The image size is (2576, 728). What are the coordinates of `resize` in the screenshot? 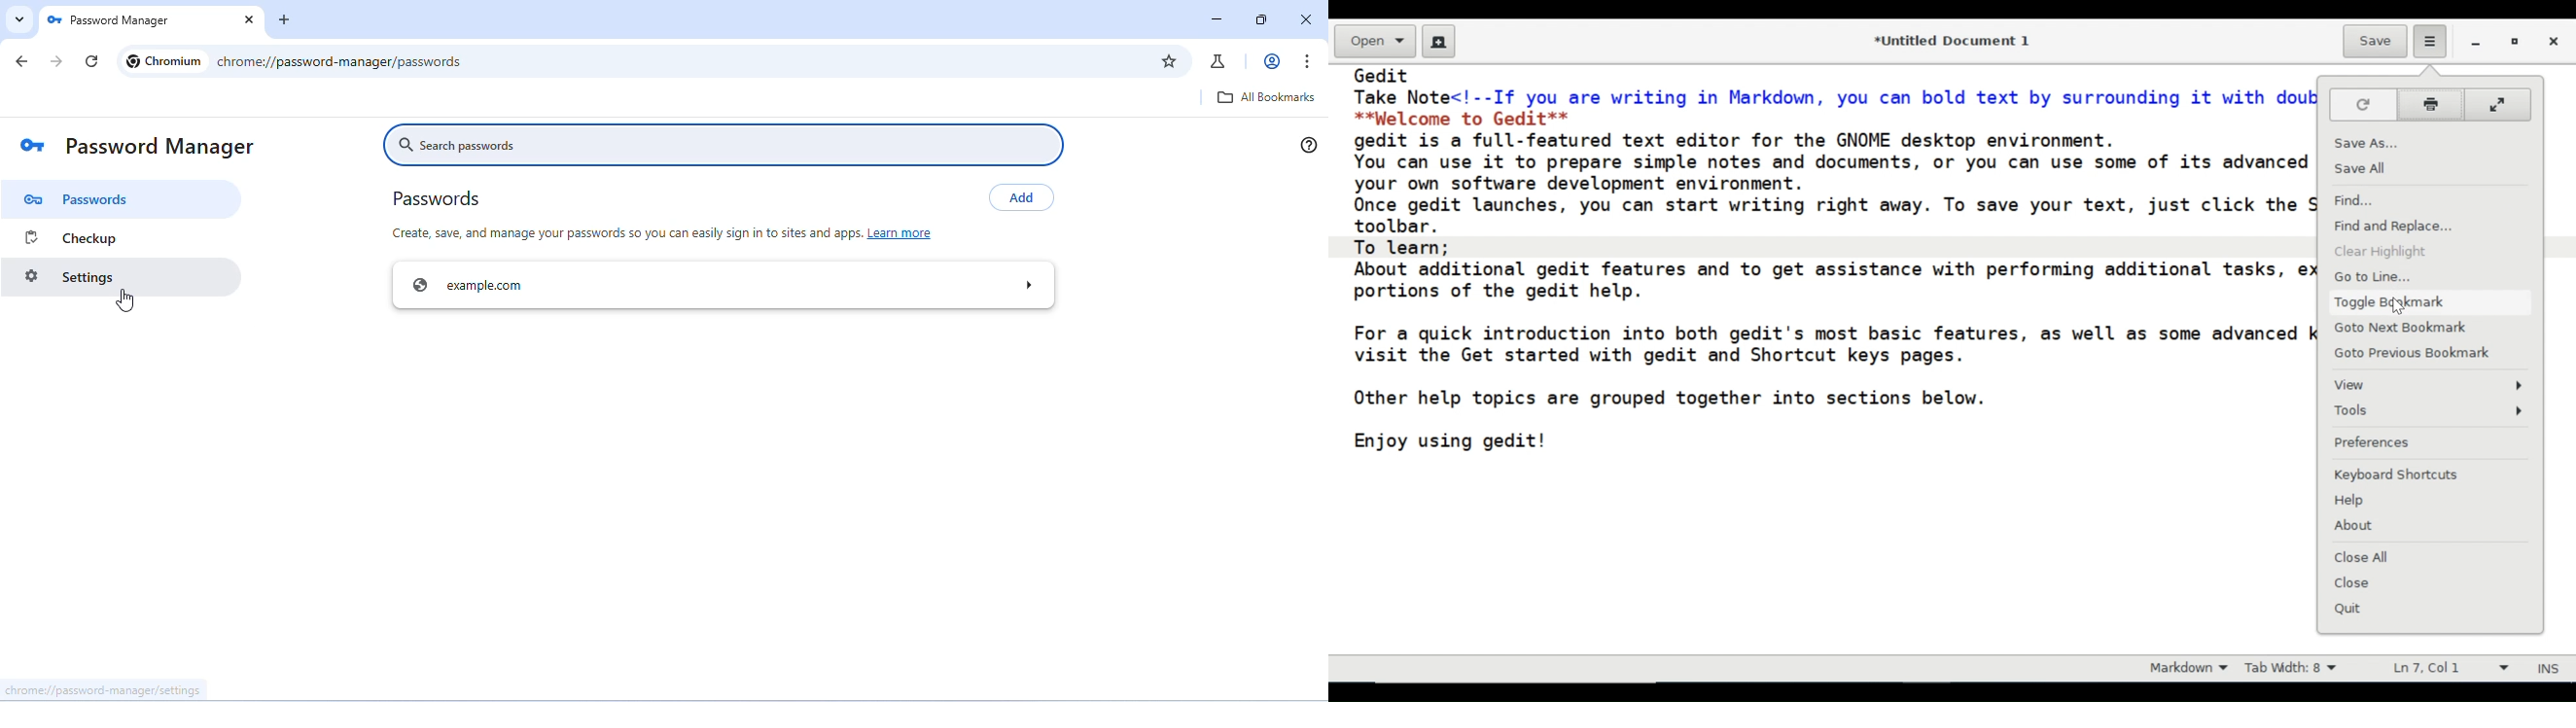 It's located at (1259, 19).